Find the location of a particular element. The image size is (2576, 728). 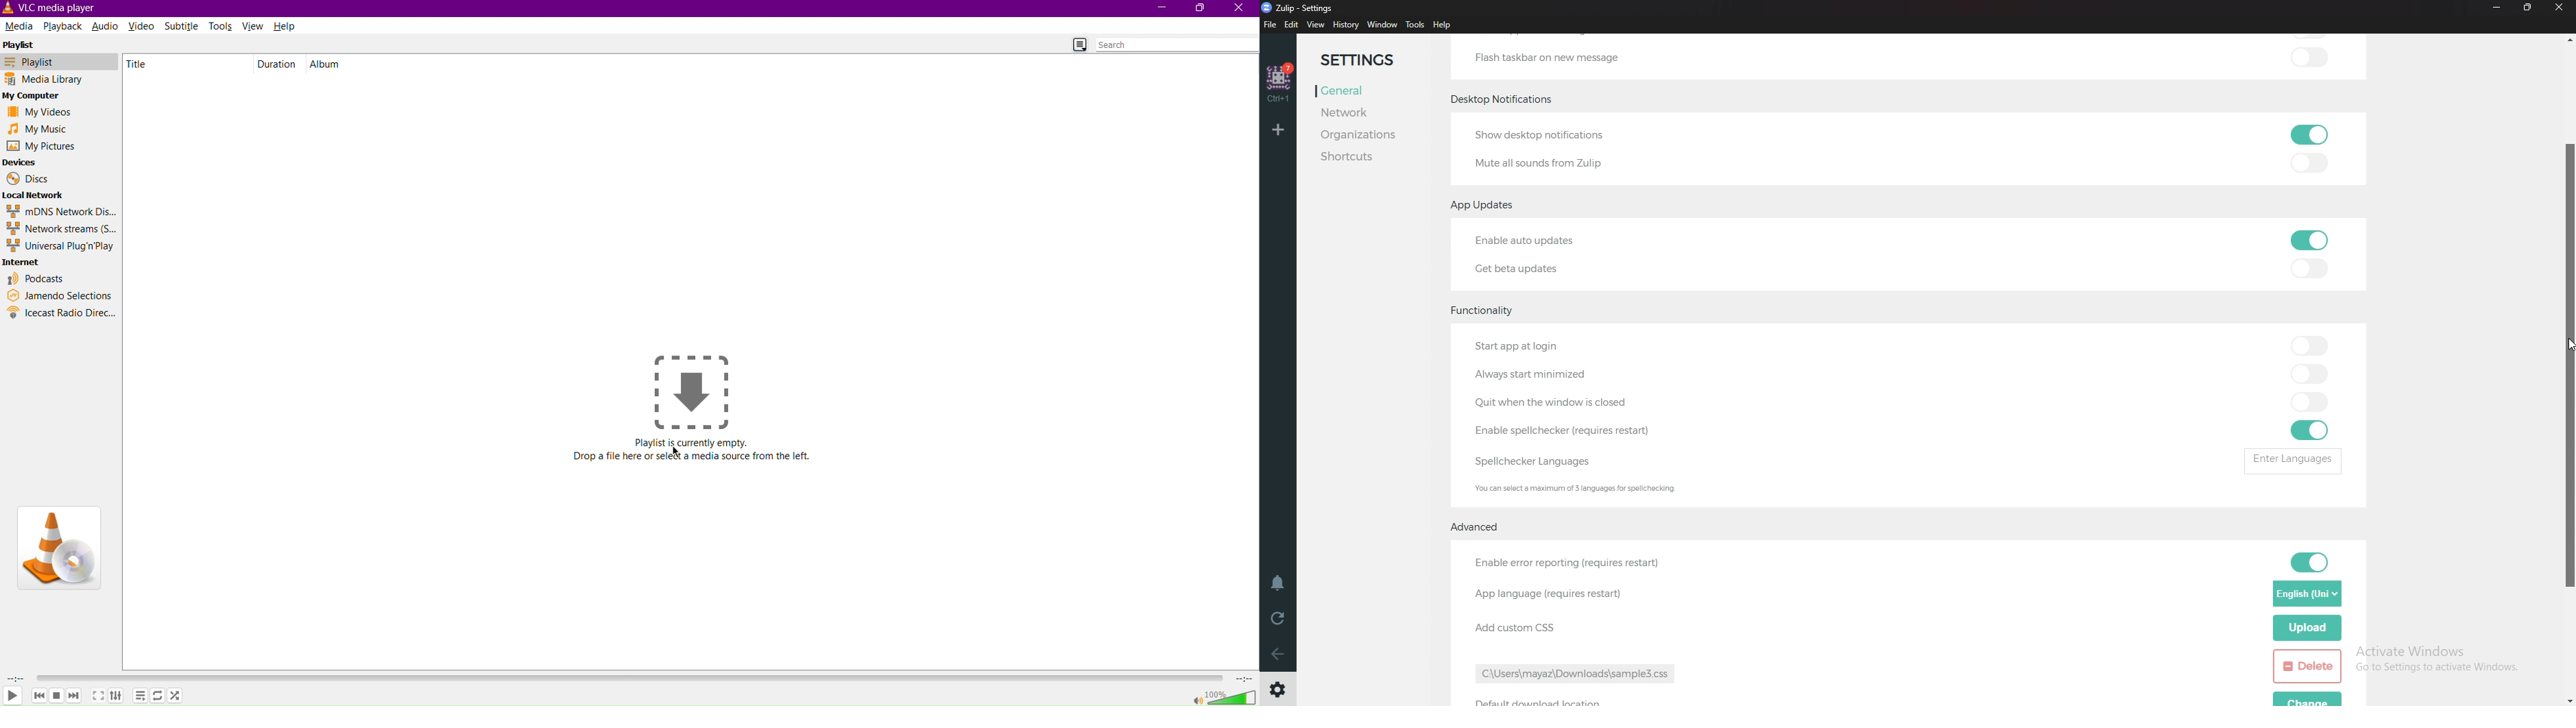

Reload is located at coordinates (1279, 620).